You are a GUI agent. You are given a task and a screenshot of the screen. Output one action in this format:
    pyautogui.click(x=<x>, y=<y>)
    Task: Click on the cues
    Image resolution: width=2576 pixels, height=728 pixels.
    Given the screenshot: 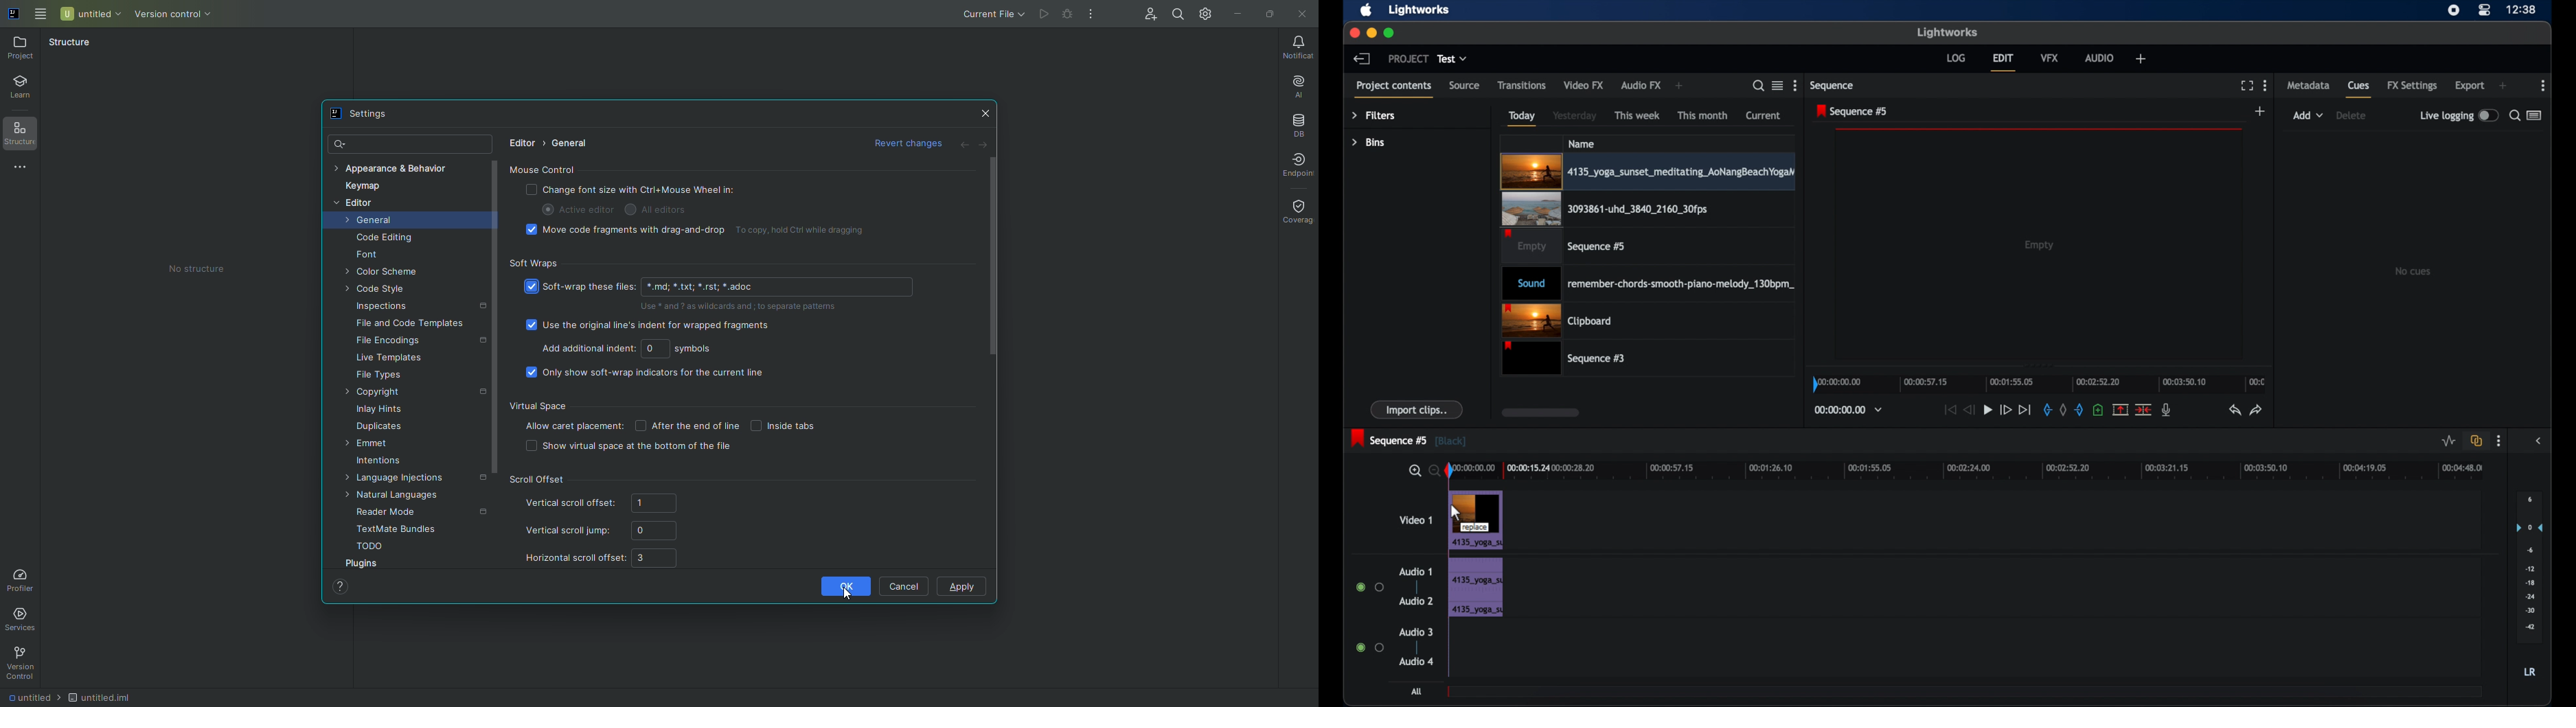 What is the action you would take?
    pyautogui.click(x=2360, y=89)
    